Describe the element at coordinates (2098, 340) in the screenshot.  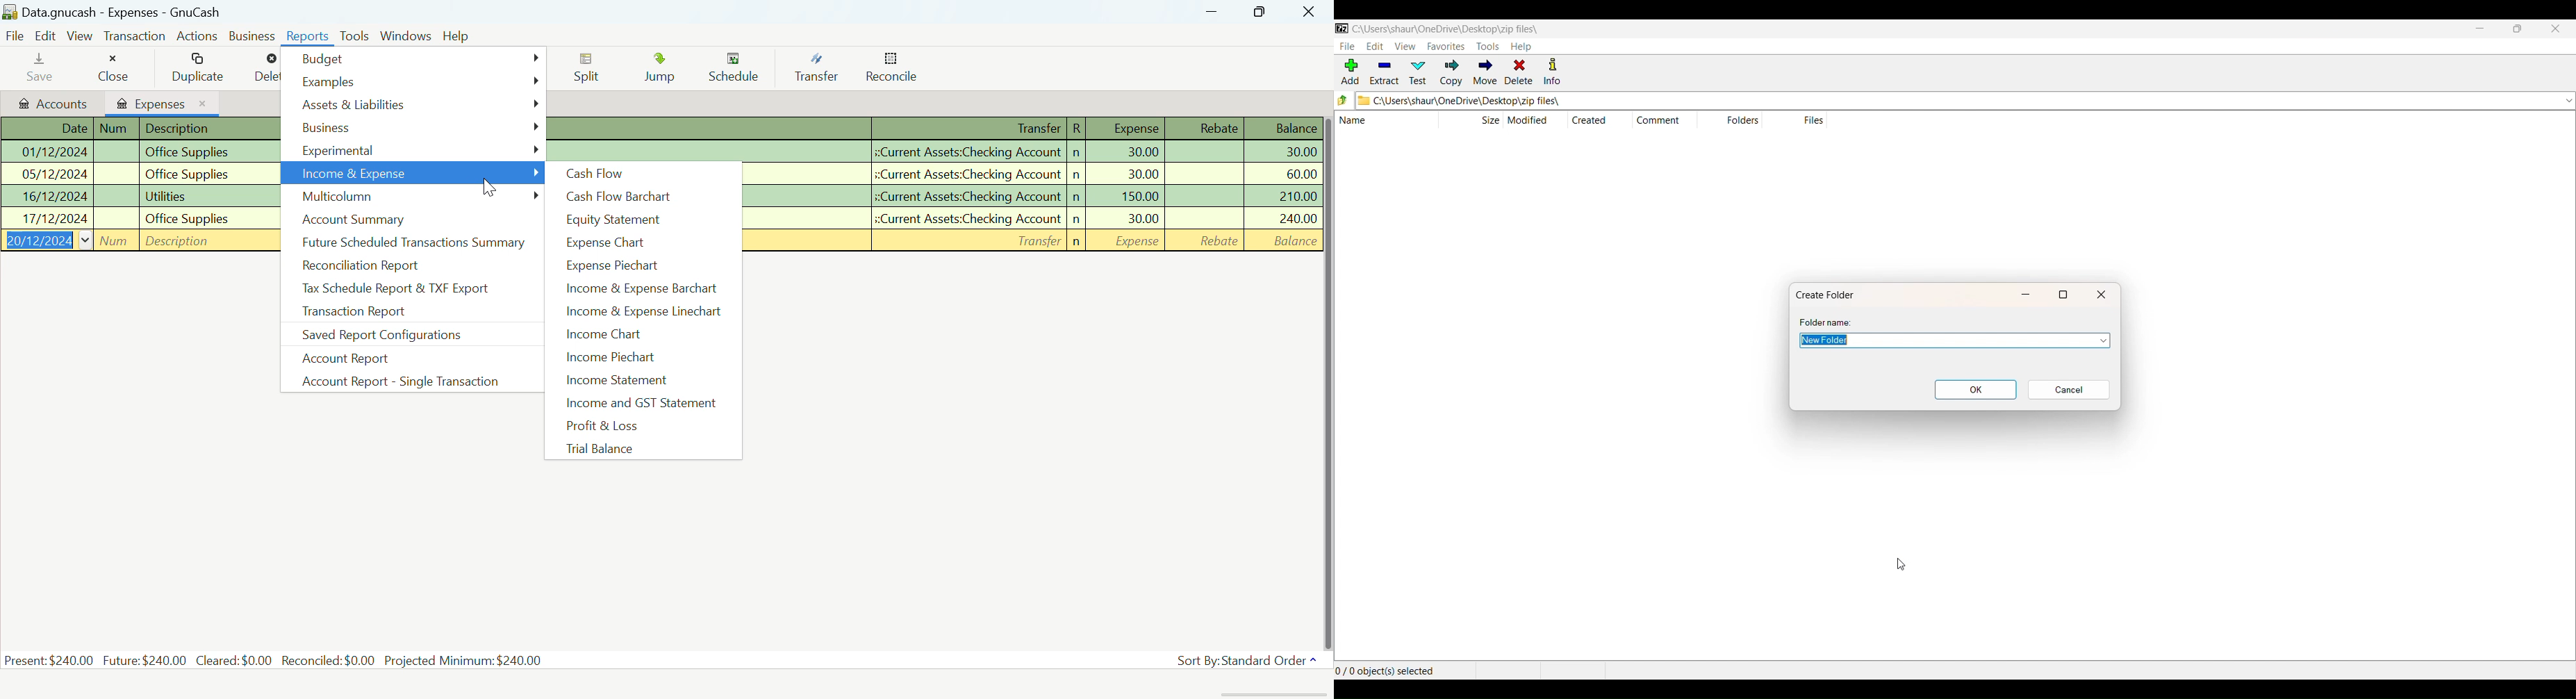
I see `button to view available name for selection` at that location.